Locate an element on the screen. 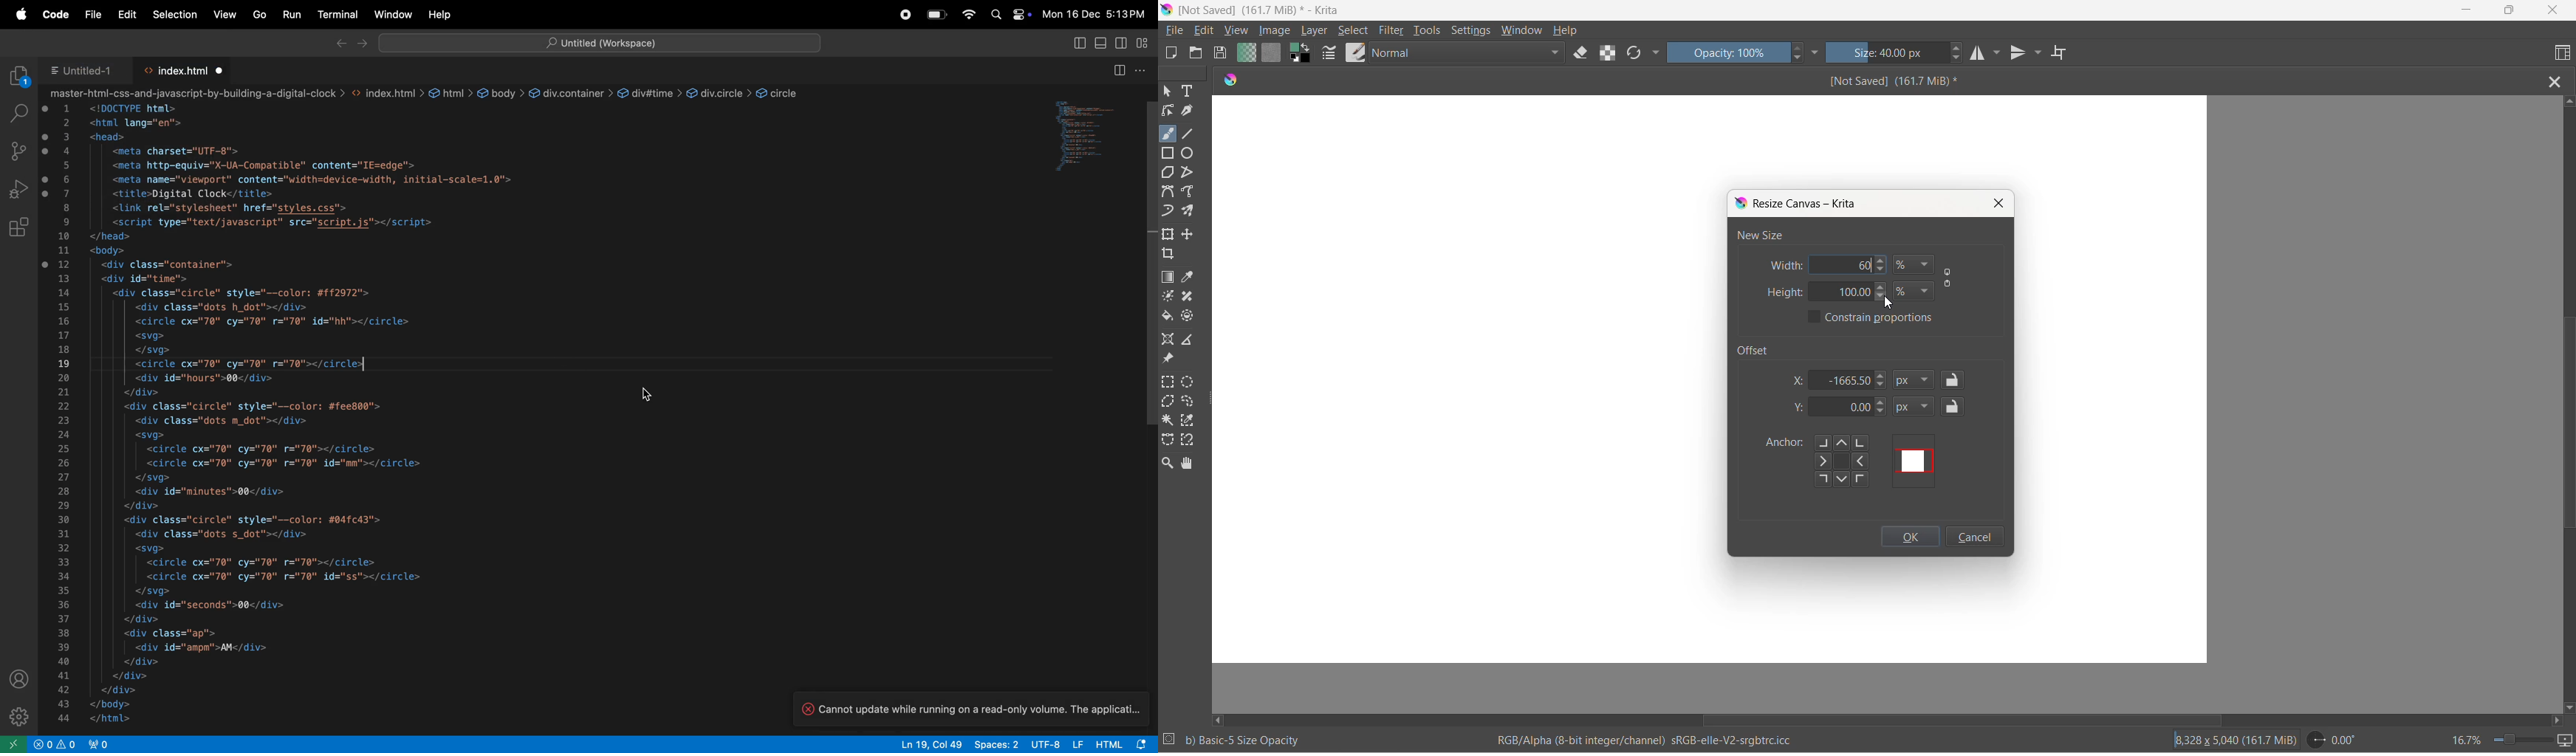 The image size is (2576, 756). offset is located at coordinates (1758, 349).